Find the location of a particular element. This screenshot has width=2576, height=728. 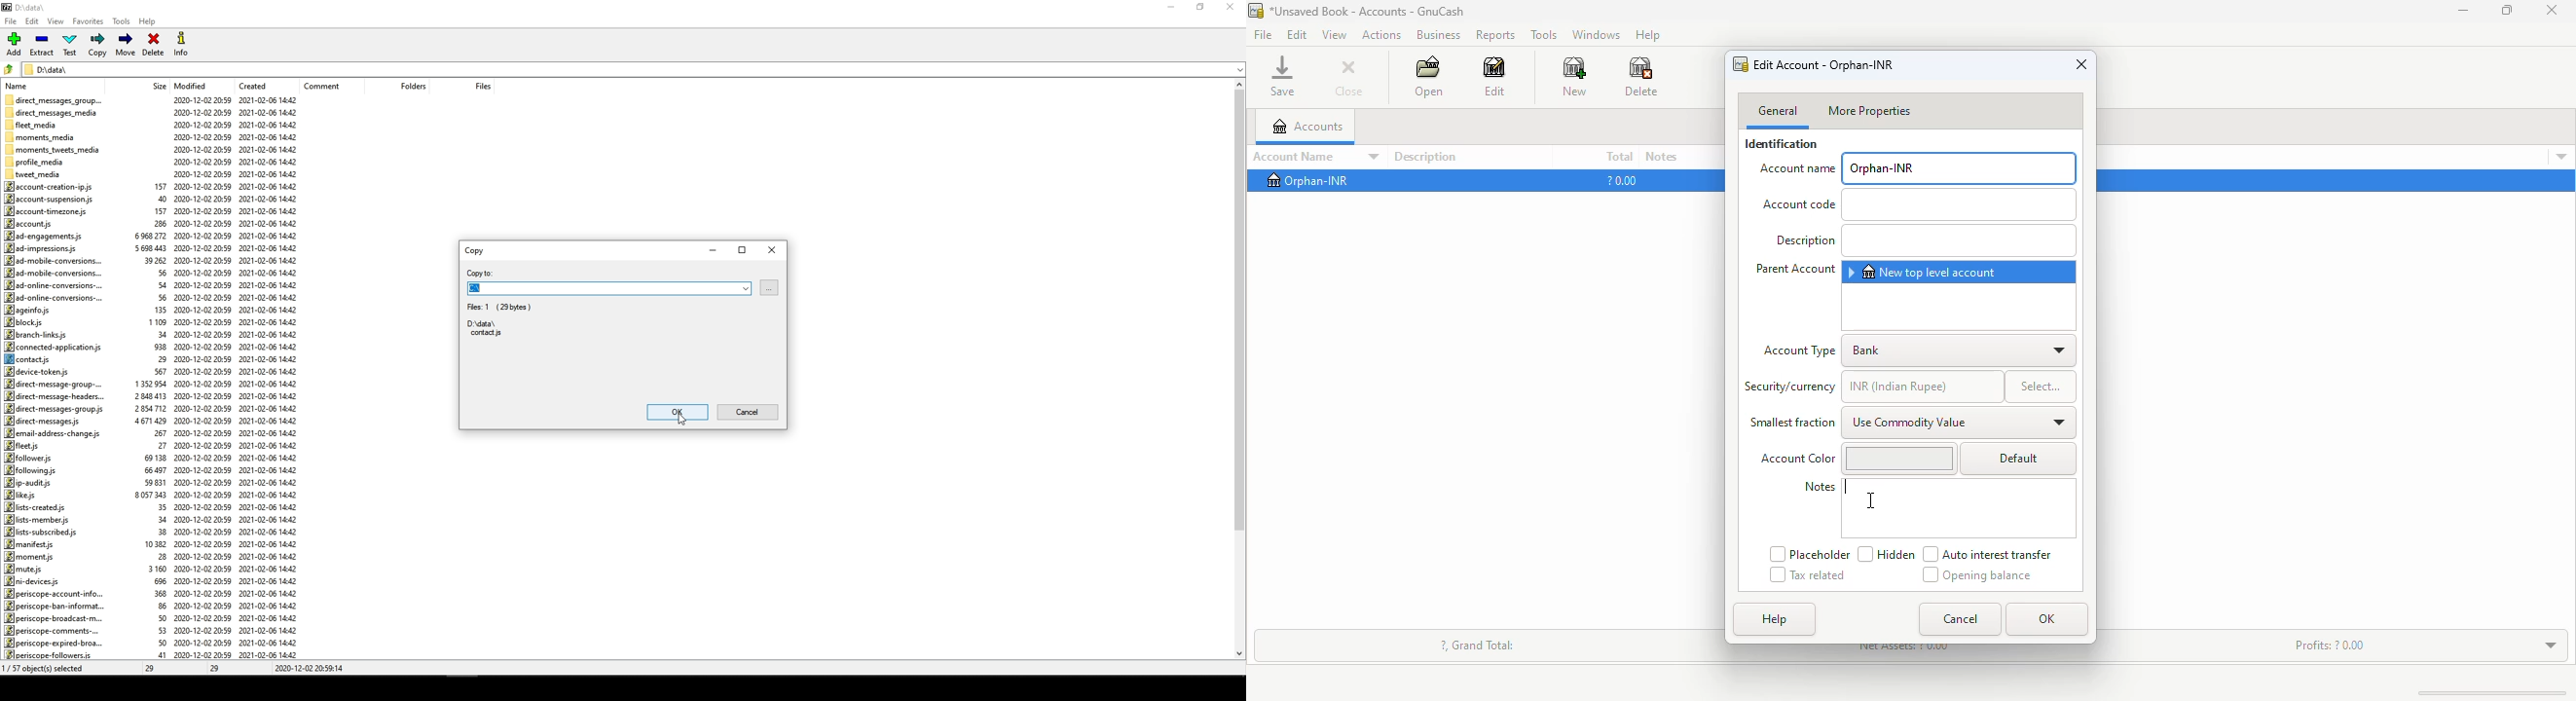

identification is located at coordinates (1781, 144).